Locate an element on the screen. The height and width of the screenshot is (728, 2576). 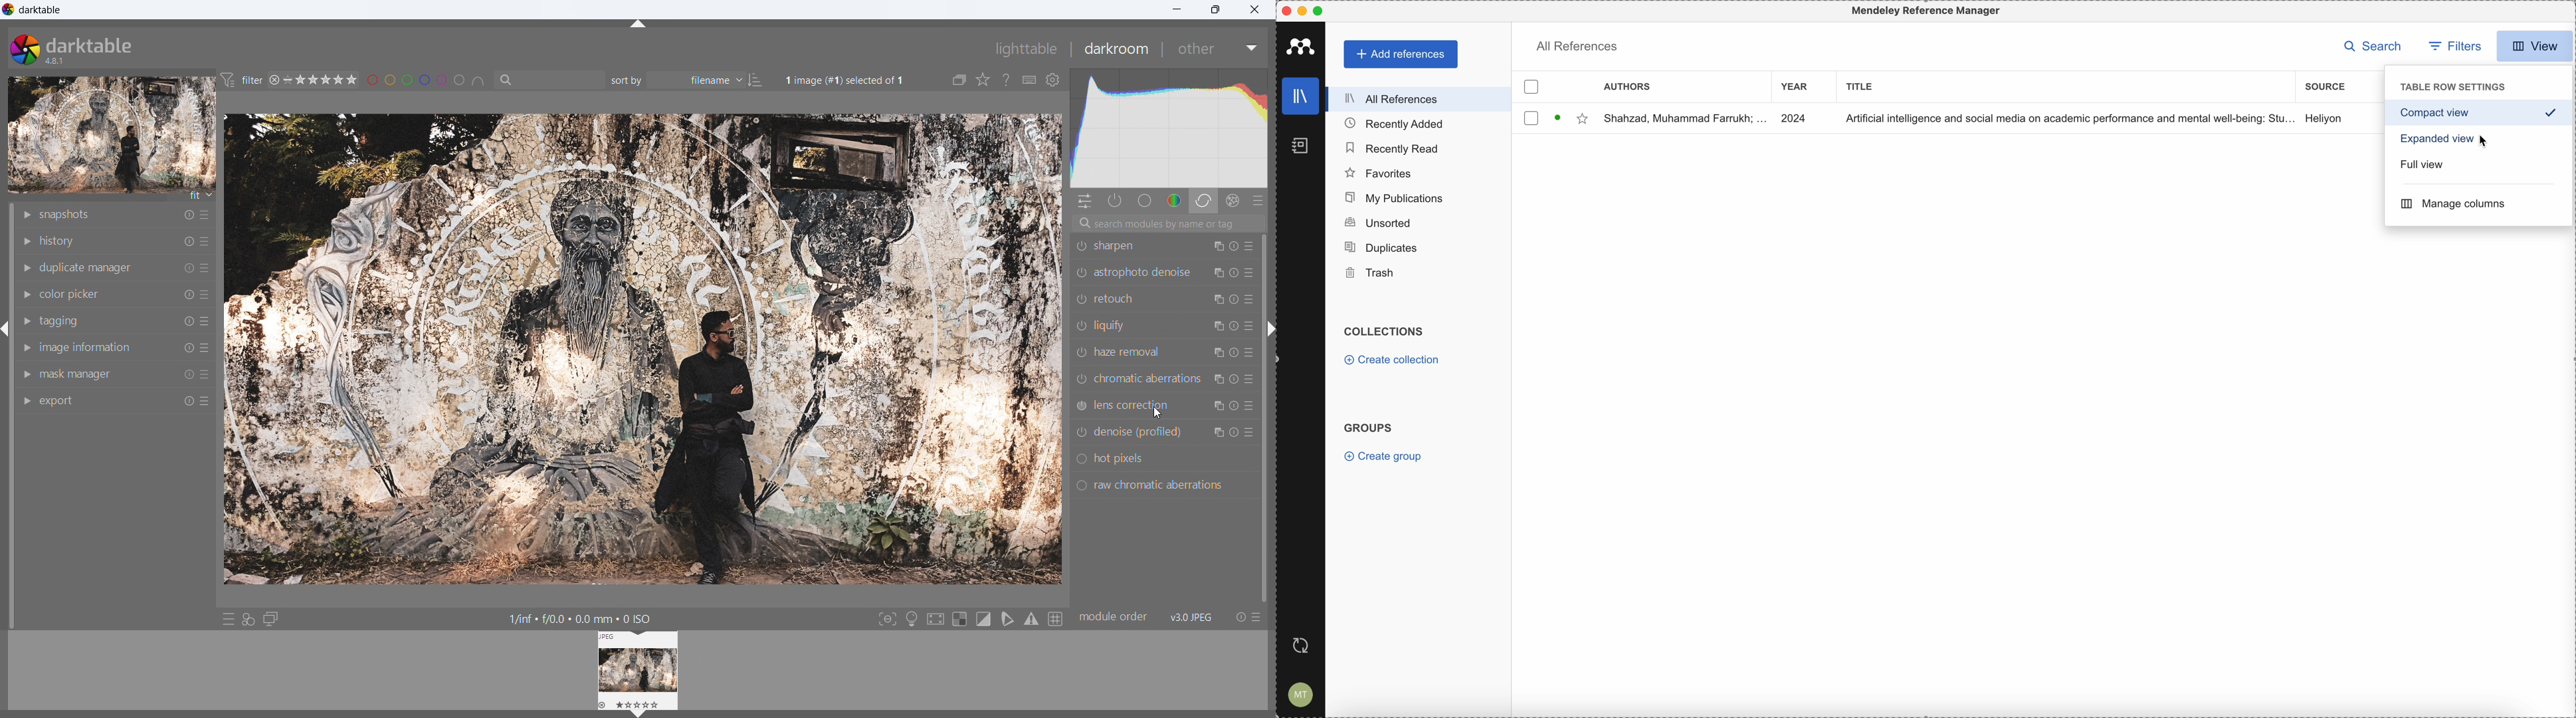
hot pixels is located at coordinates (1119, 459).